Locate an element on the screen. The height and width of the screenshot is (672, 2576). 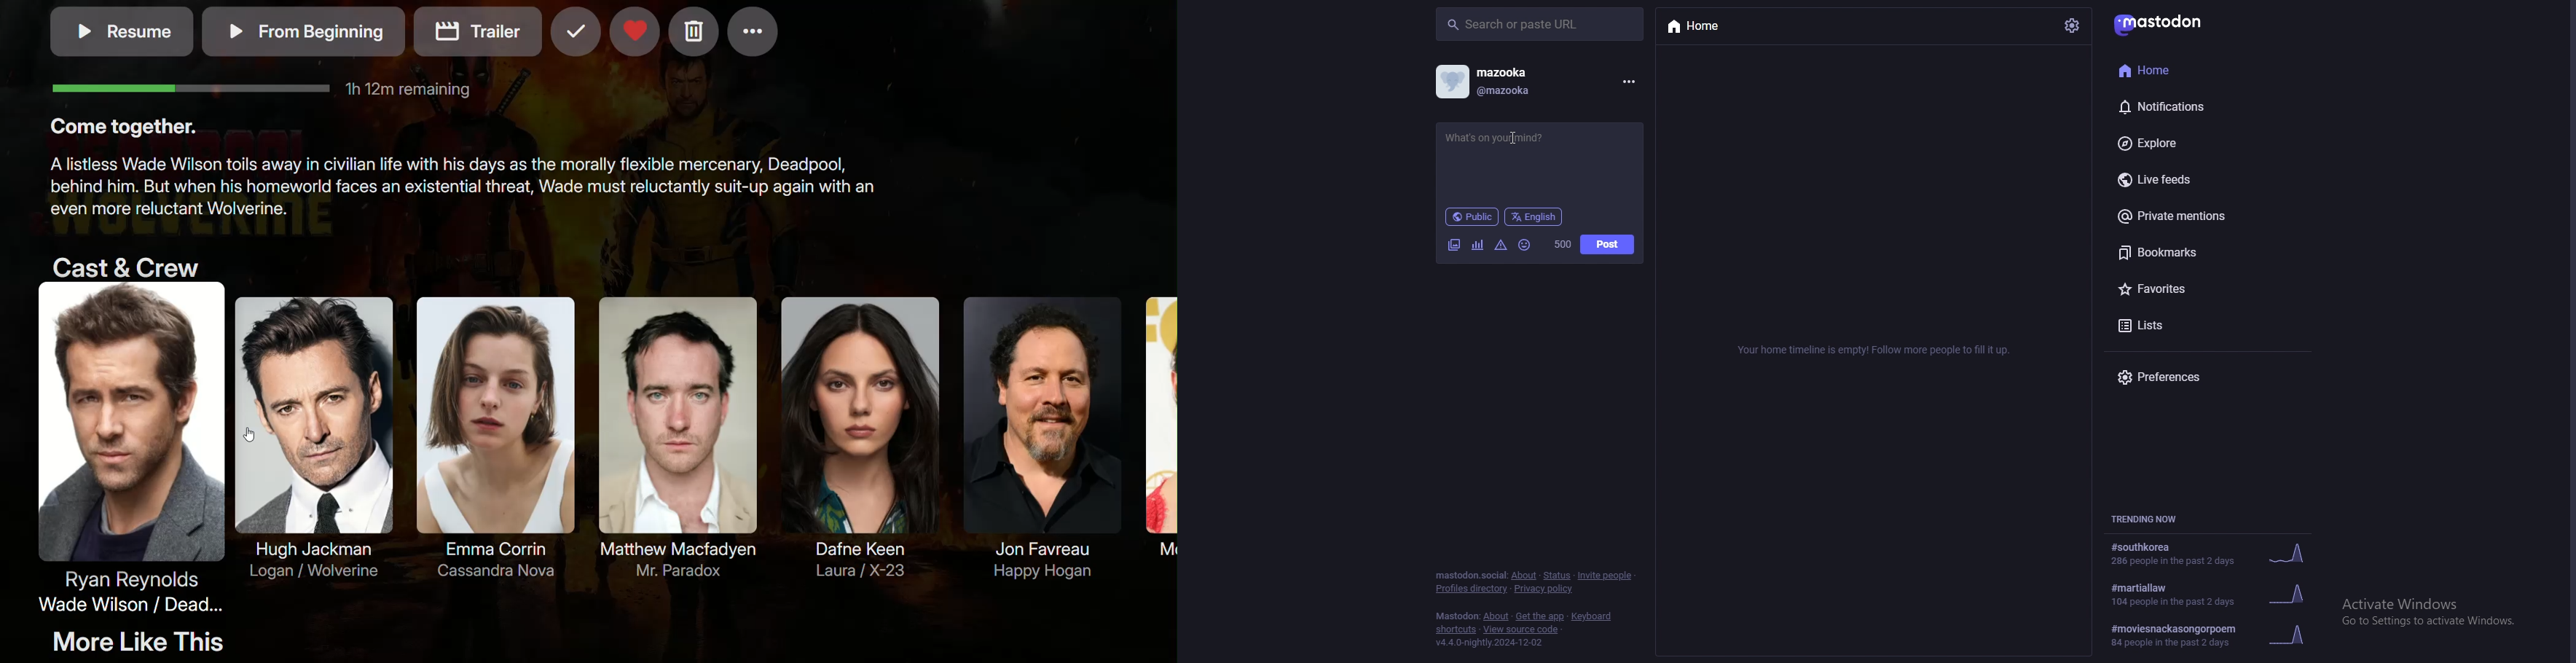
get the app is located at coordinates (1541, 616).